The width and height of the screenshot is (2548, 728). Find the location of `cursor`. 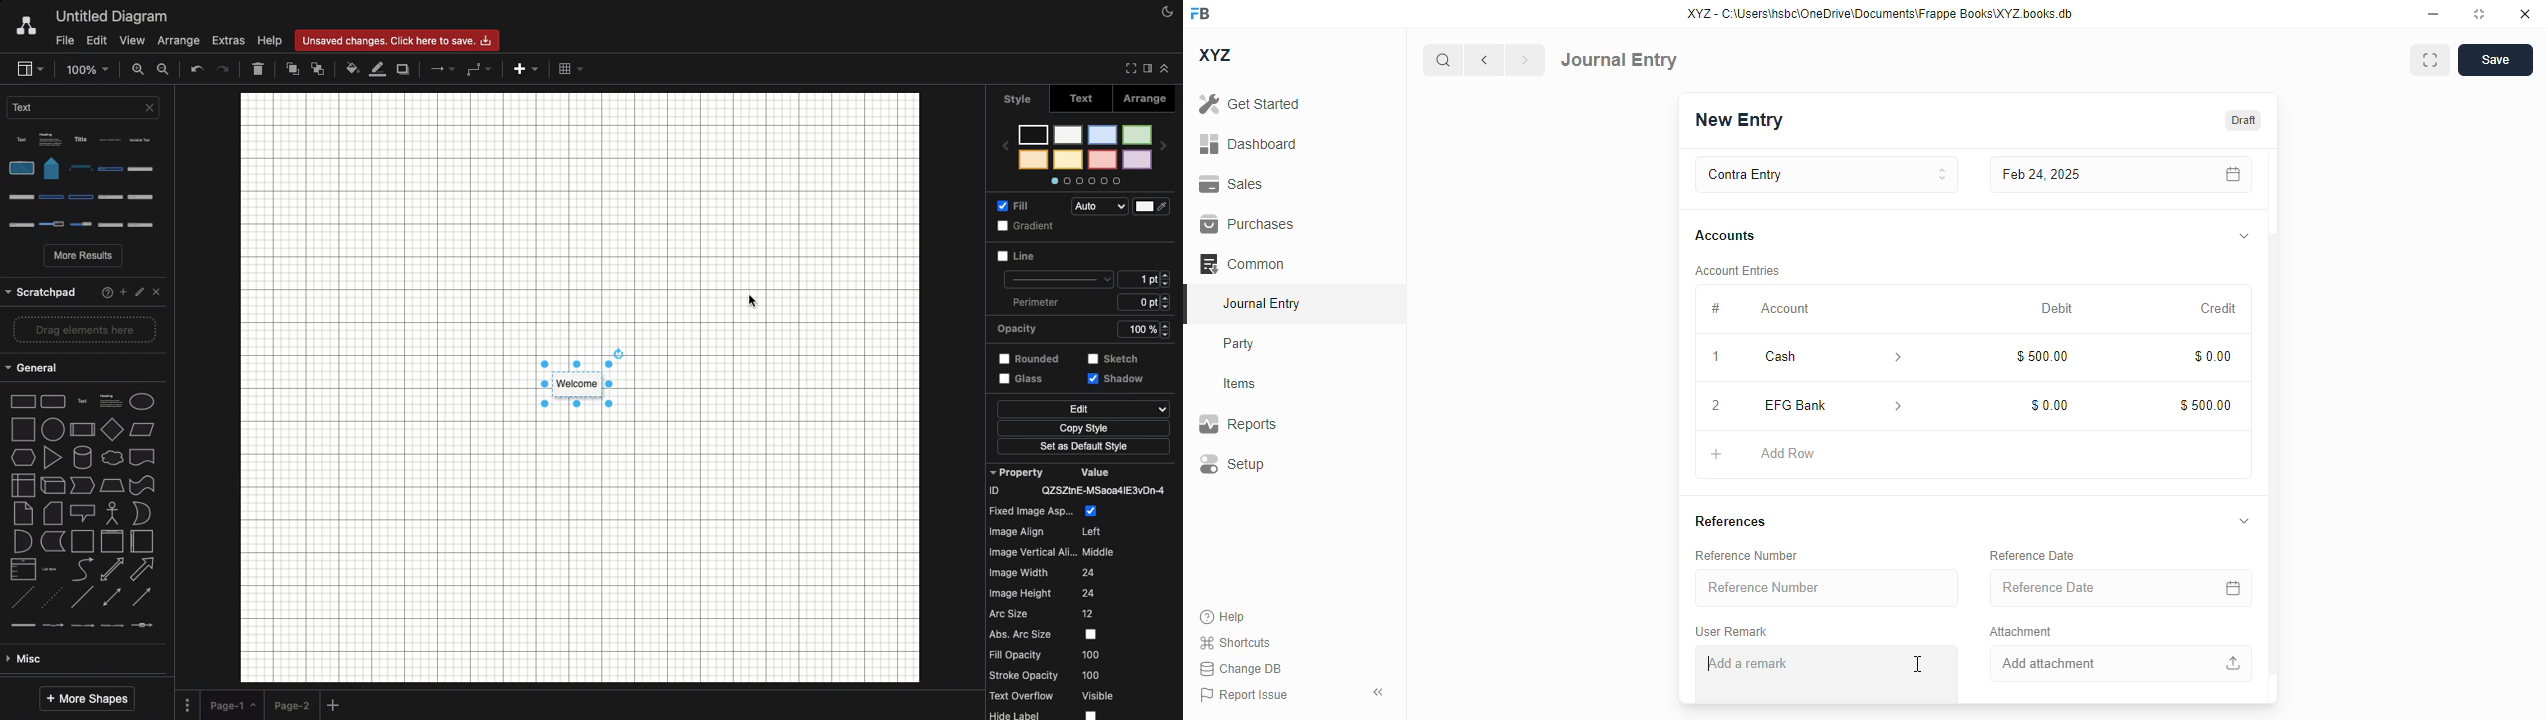

cursor is located at coordinates (1917, 664).